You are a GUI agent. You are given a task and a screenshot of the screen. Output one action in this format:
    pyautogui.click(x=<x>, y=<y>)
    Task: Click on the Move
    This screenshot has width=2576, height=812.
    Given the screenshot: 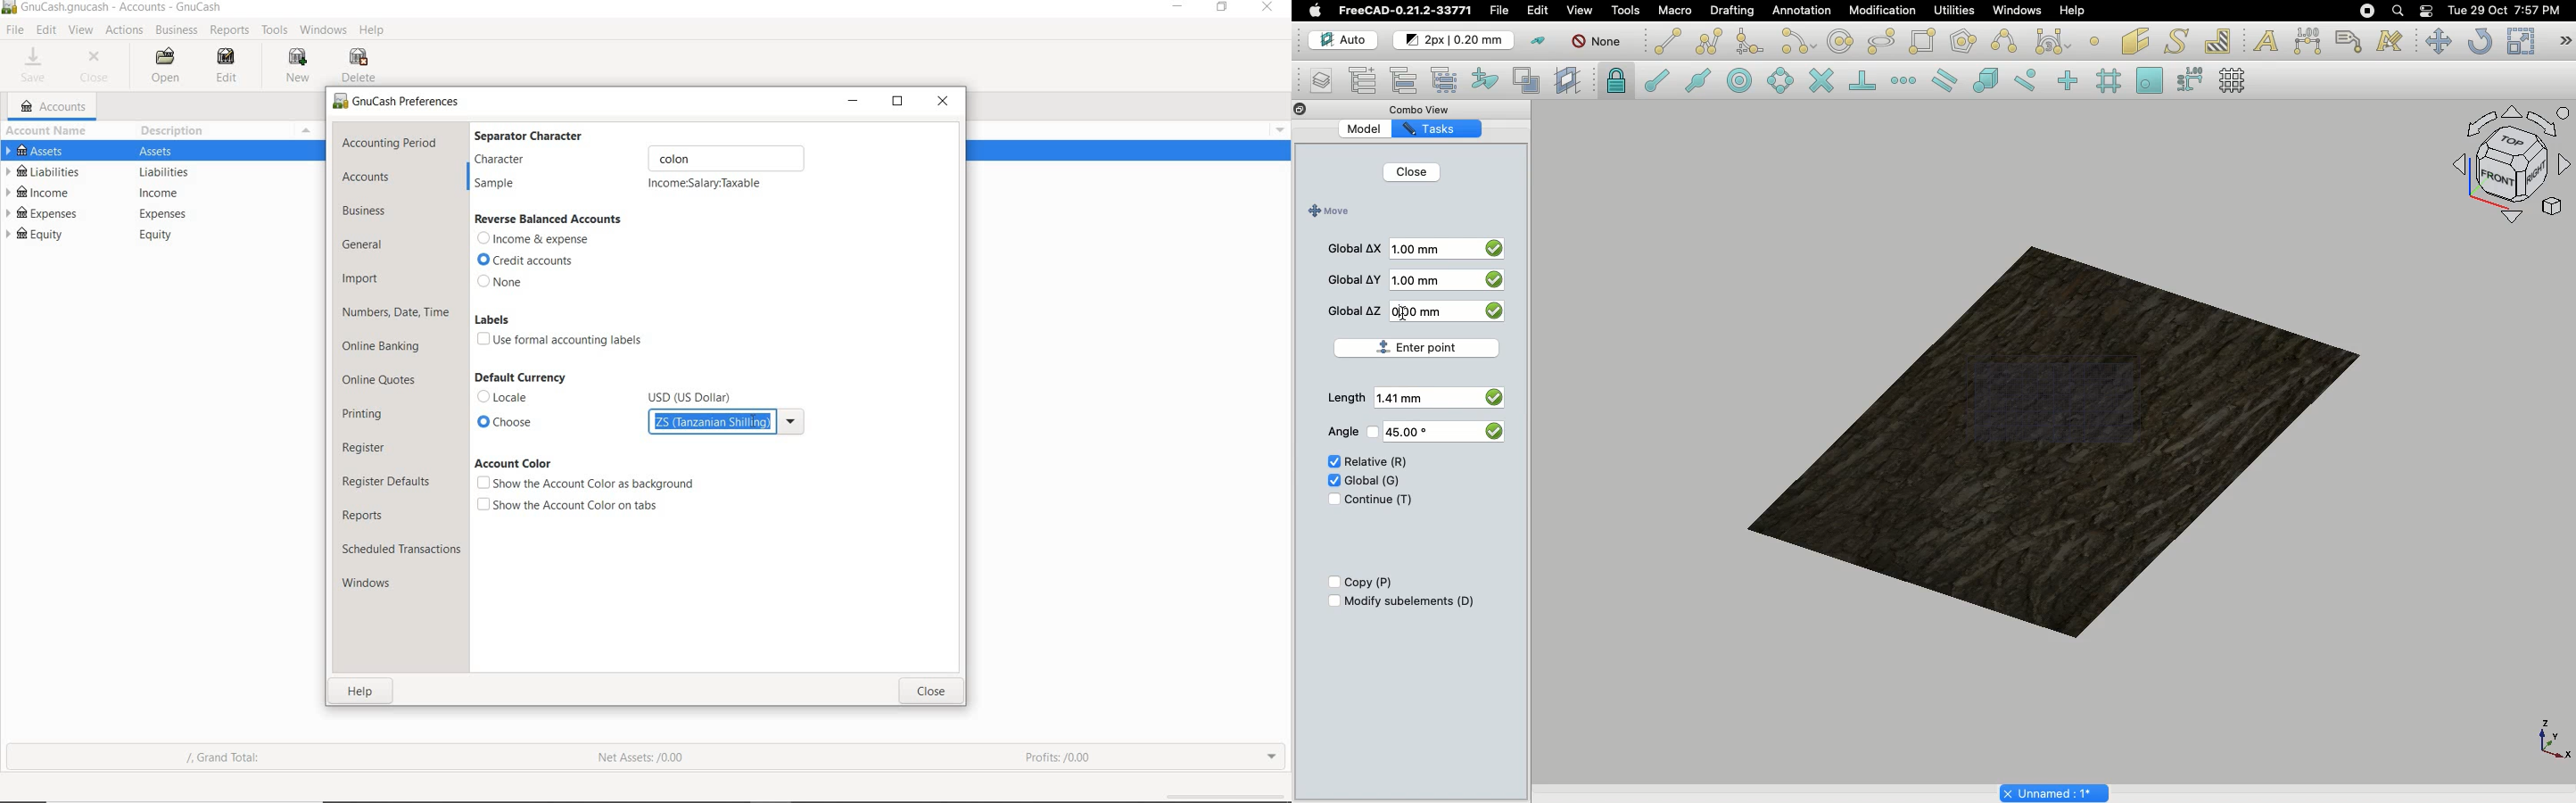 What is the action you would take?
    pyautogui.click(x=1326, y=211)
    